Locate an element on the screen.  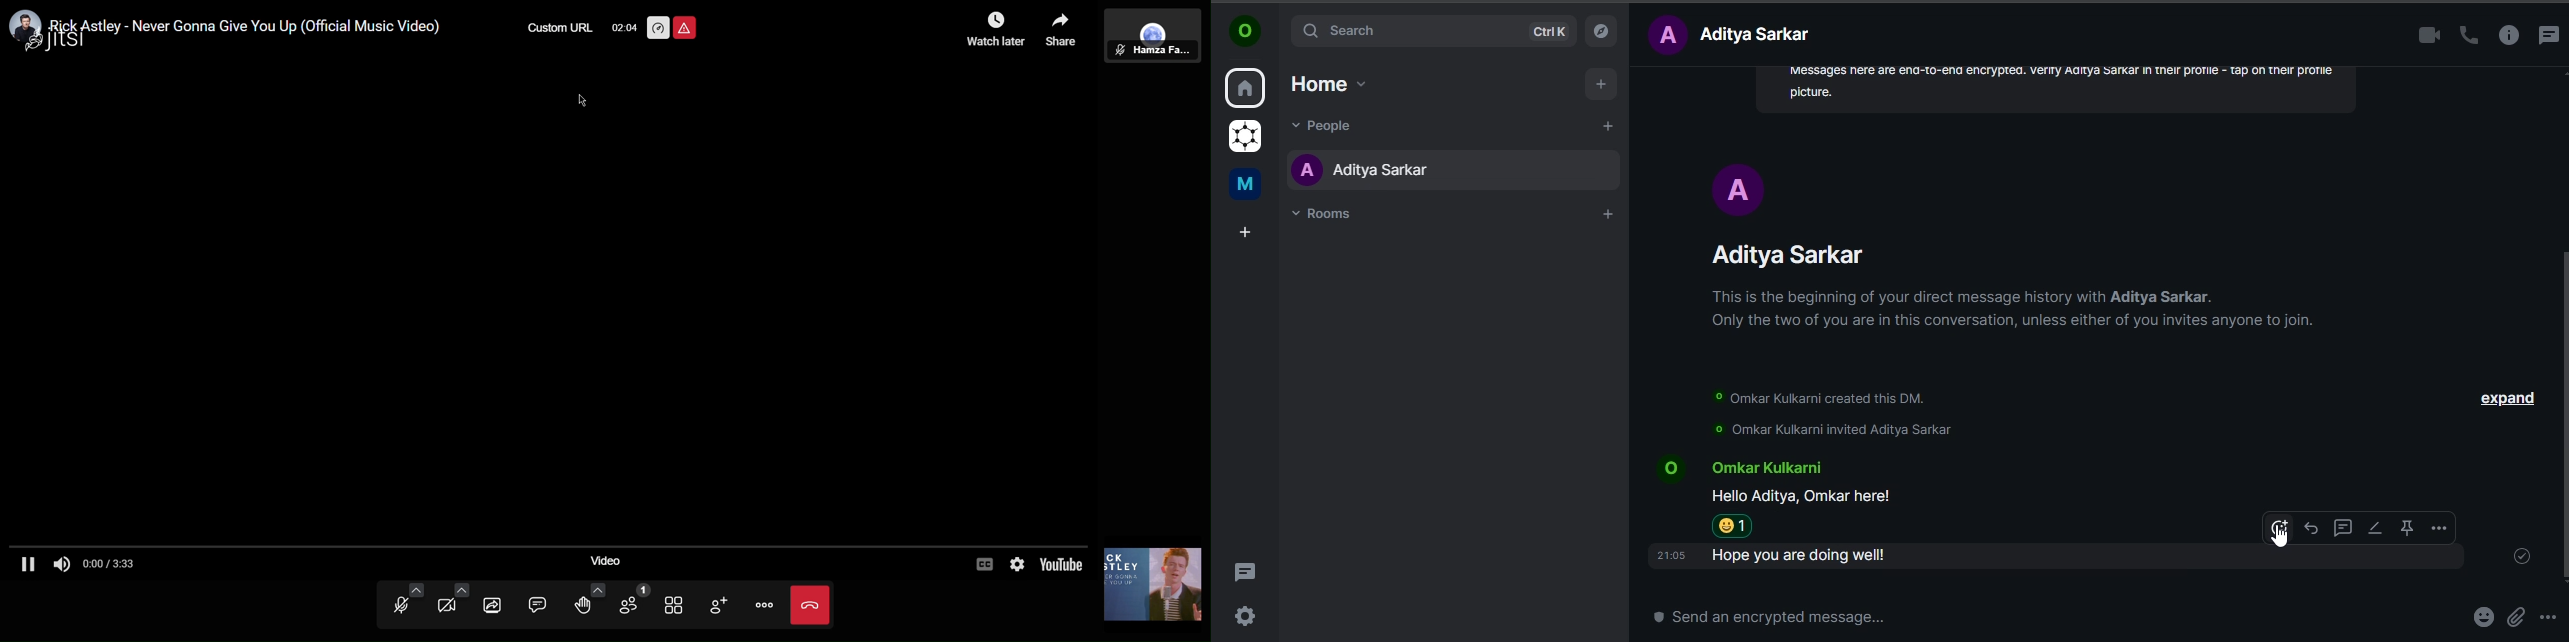
rooms is located at coordinates (1325, 214).